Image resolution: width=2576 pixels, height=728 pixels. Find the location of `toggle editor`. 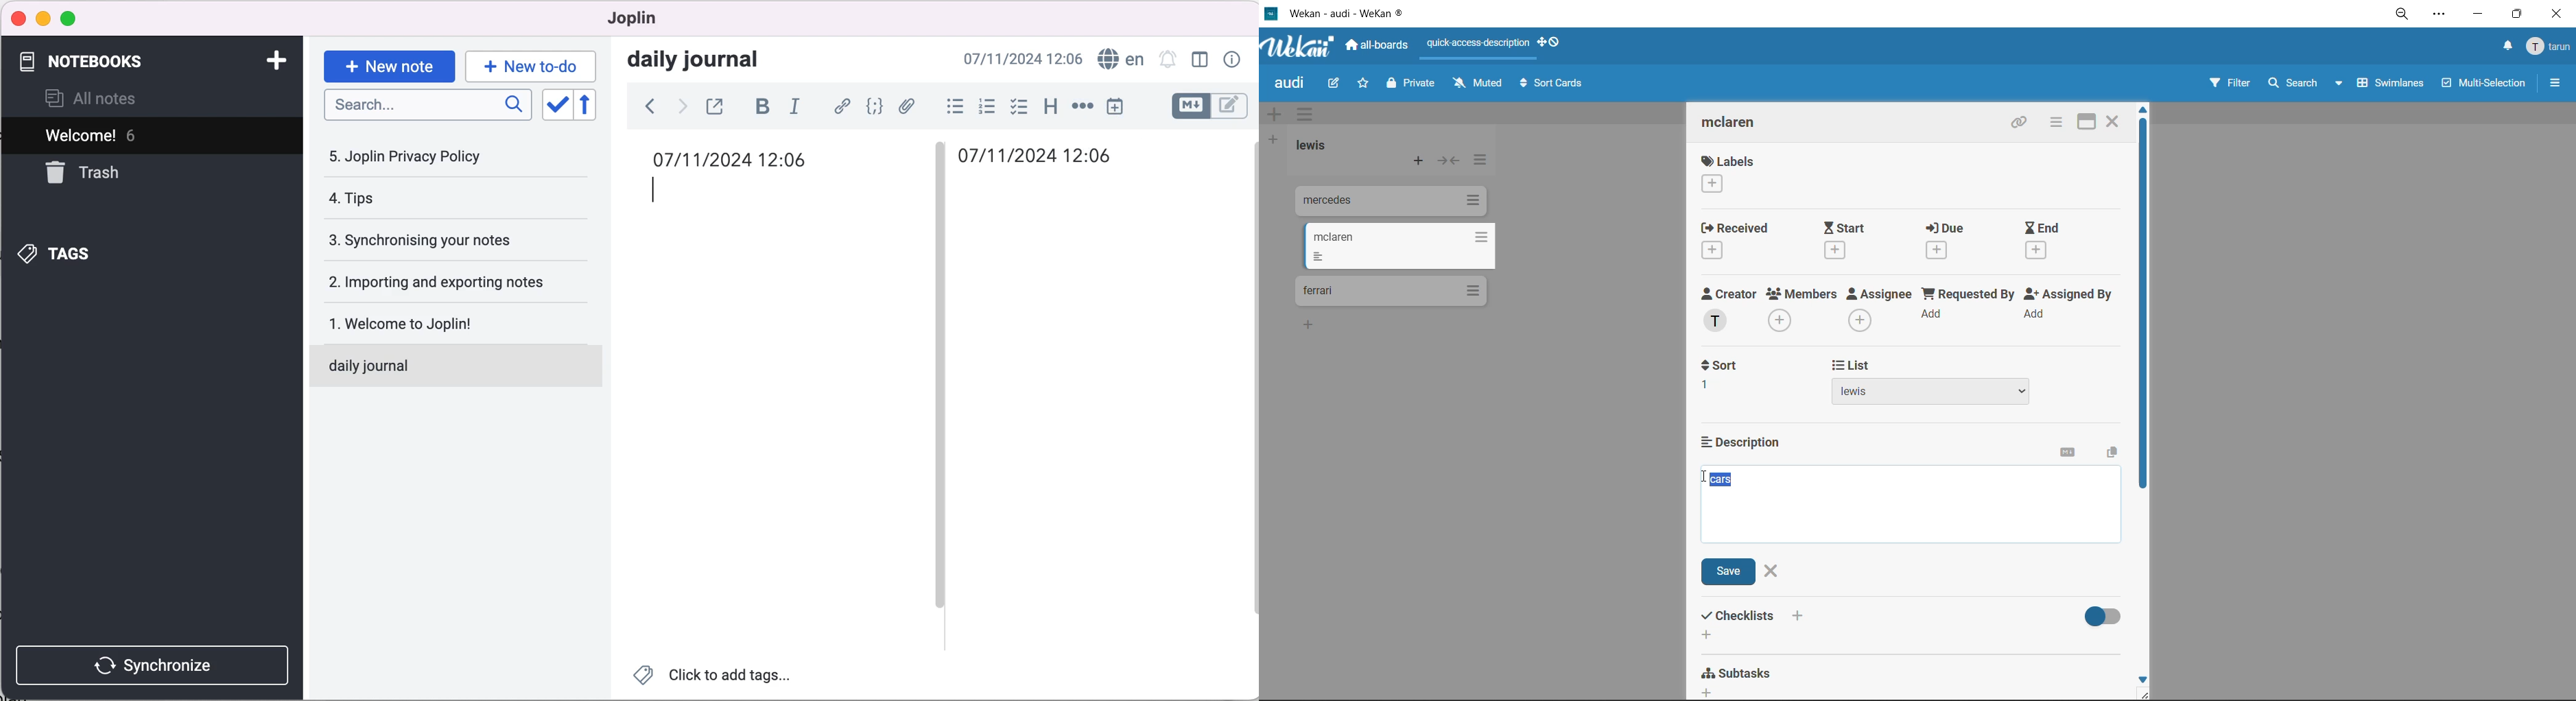

toggle editor is located at coordinates (1211, 105).